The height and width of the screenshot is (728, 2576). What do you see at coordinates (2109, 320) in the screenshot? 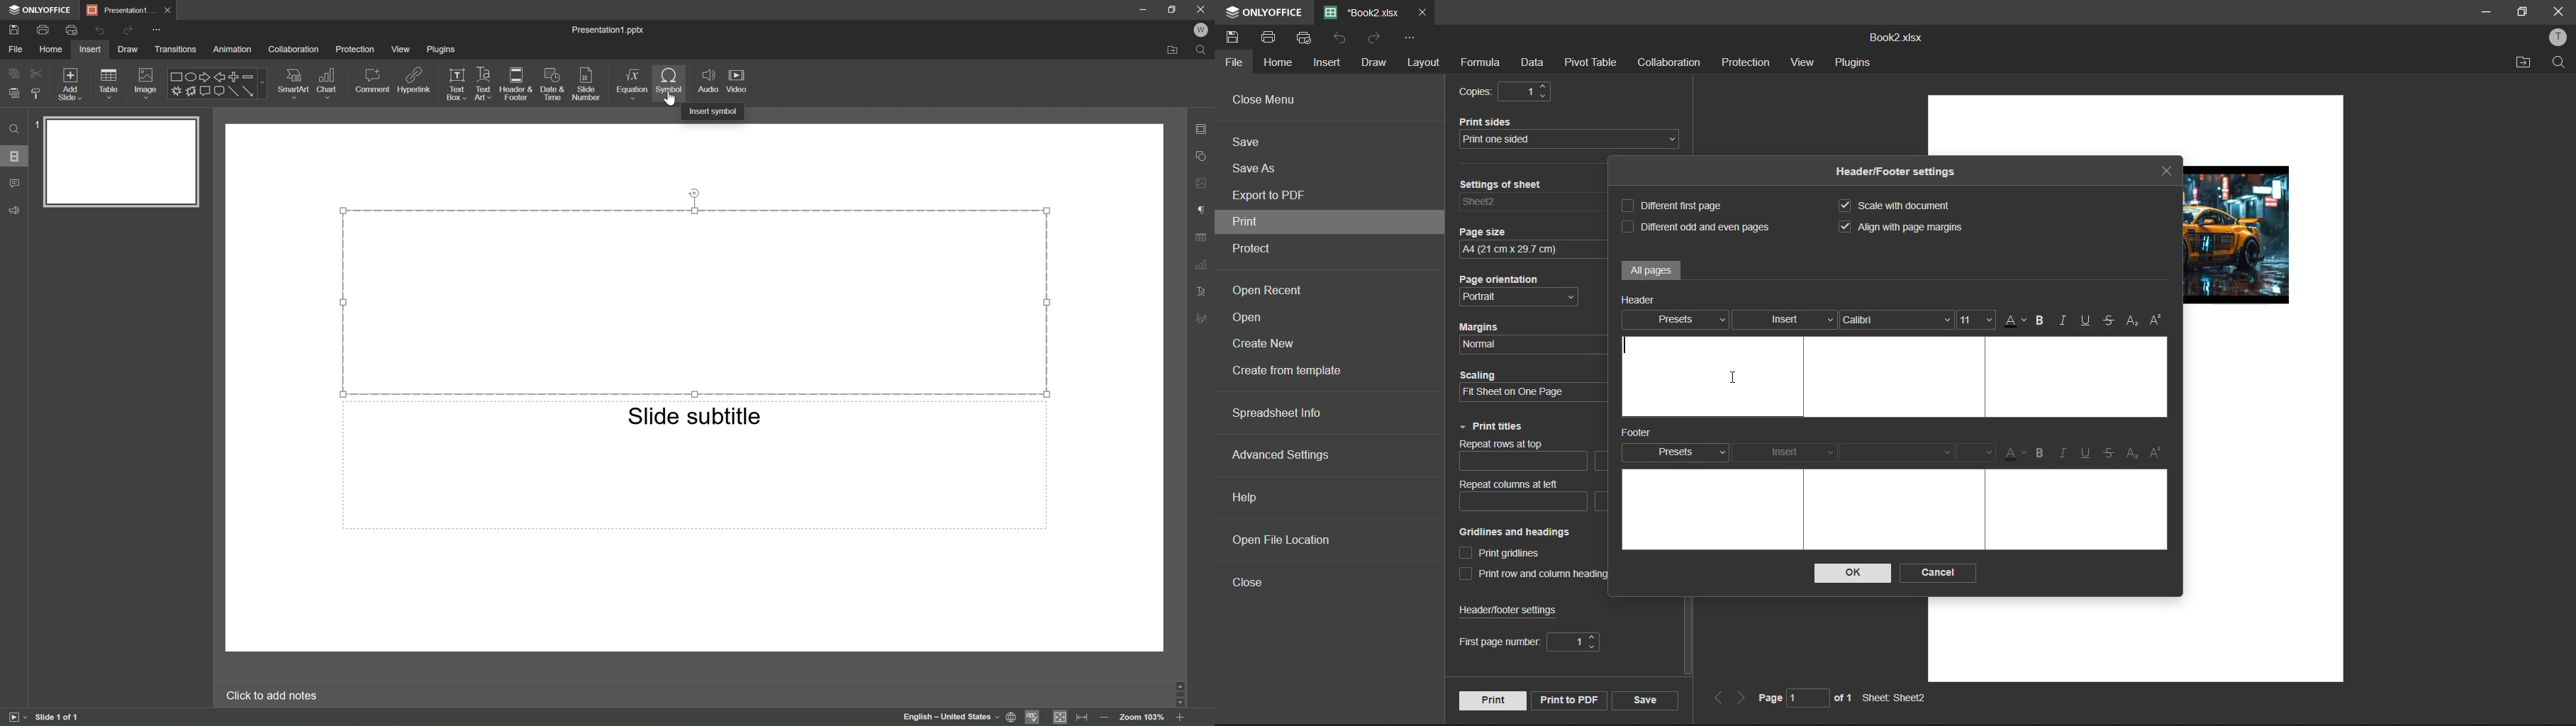
I see `strikethrough` at bounding box center [2109, 320].